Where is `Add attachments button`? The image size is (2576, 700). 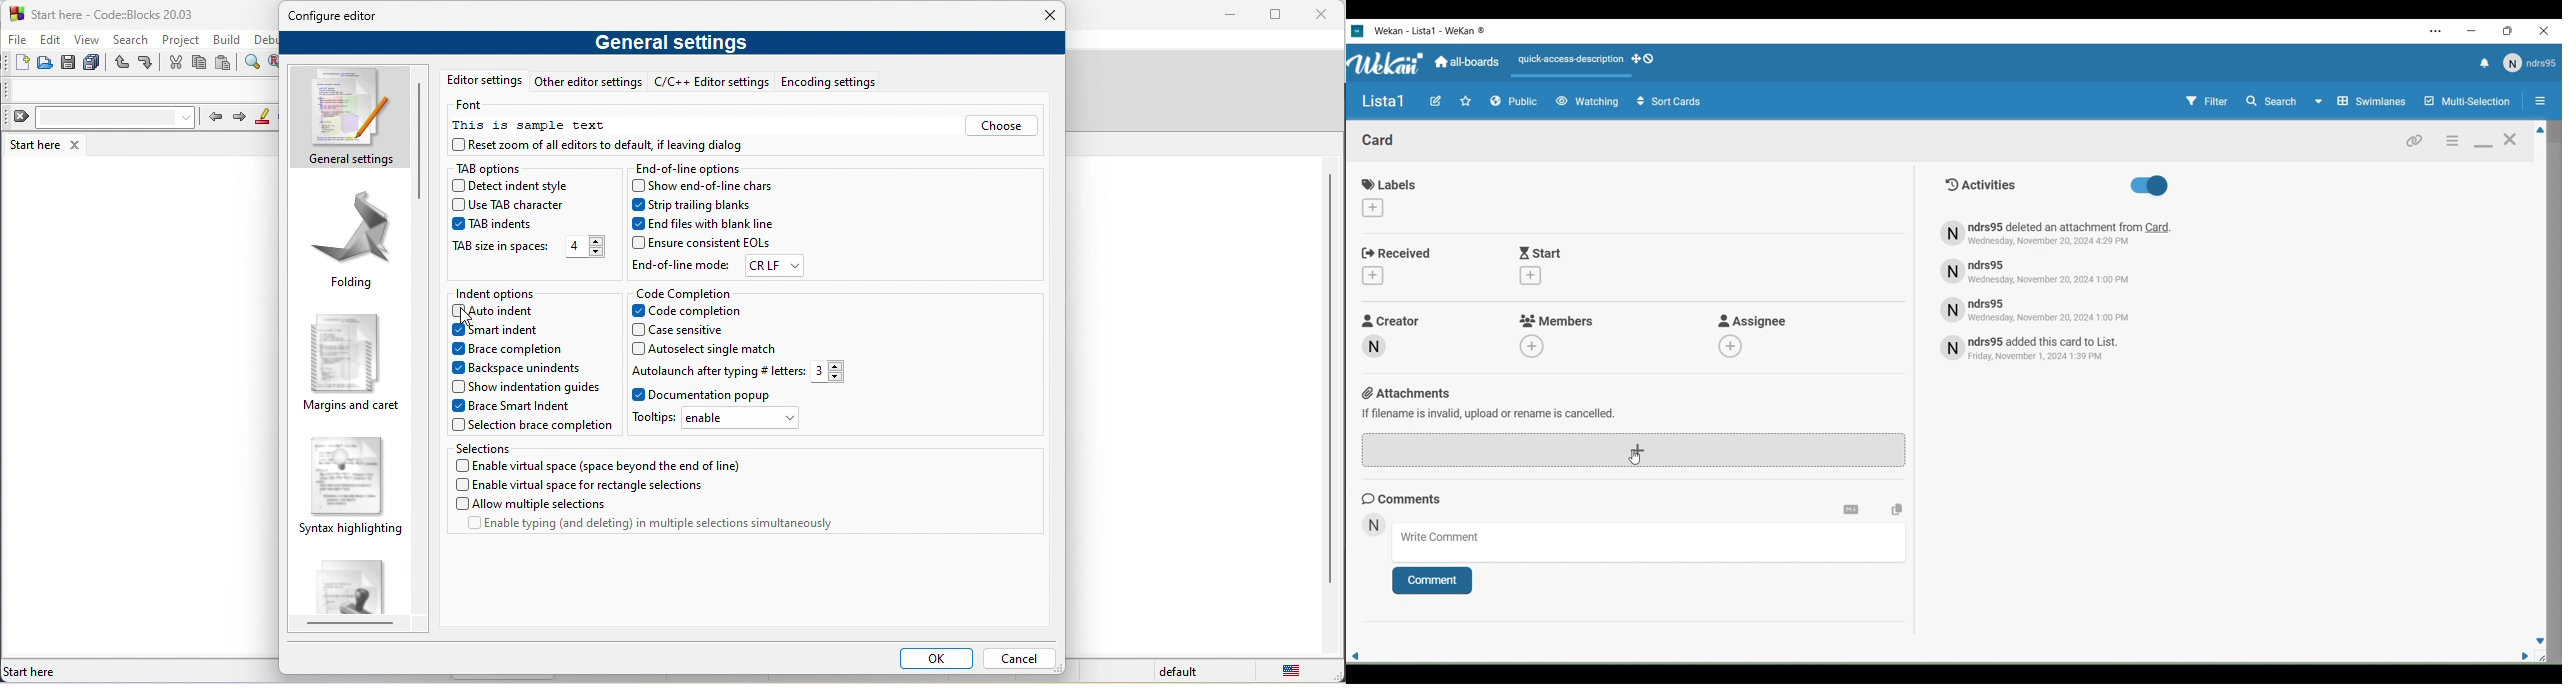 Add attachments button is located at coordinates (1633, 451).